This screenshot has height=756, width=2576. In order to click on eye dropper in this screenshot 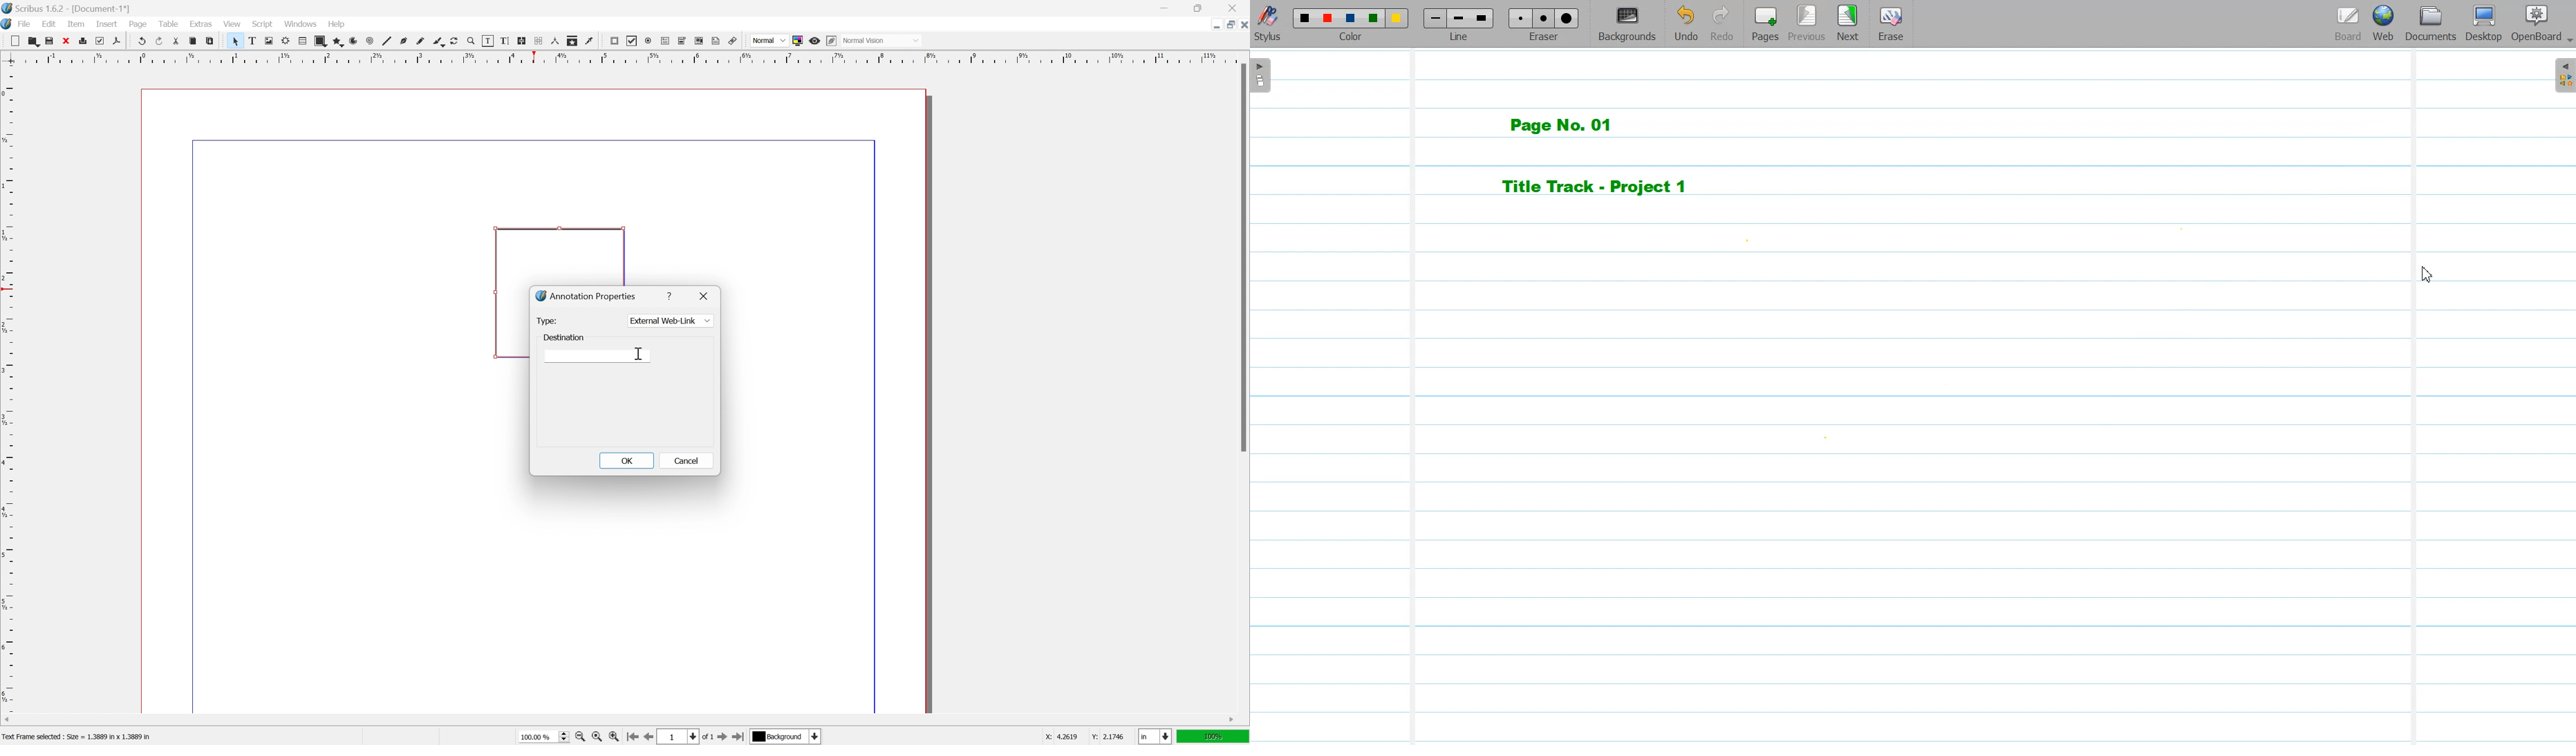, I will do `click(590, 41)`.